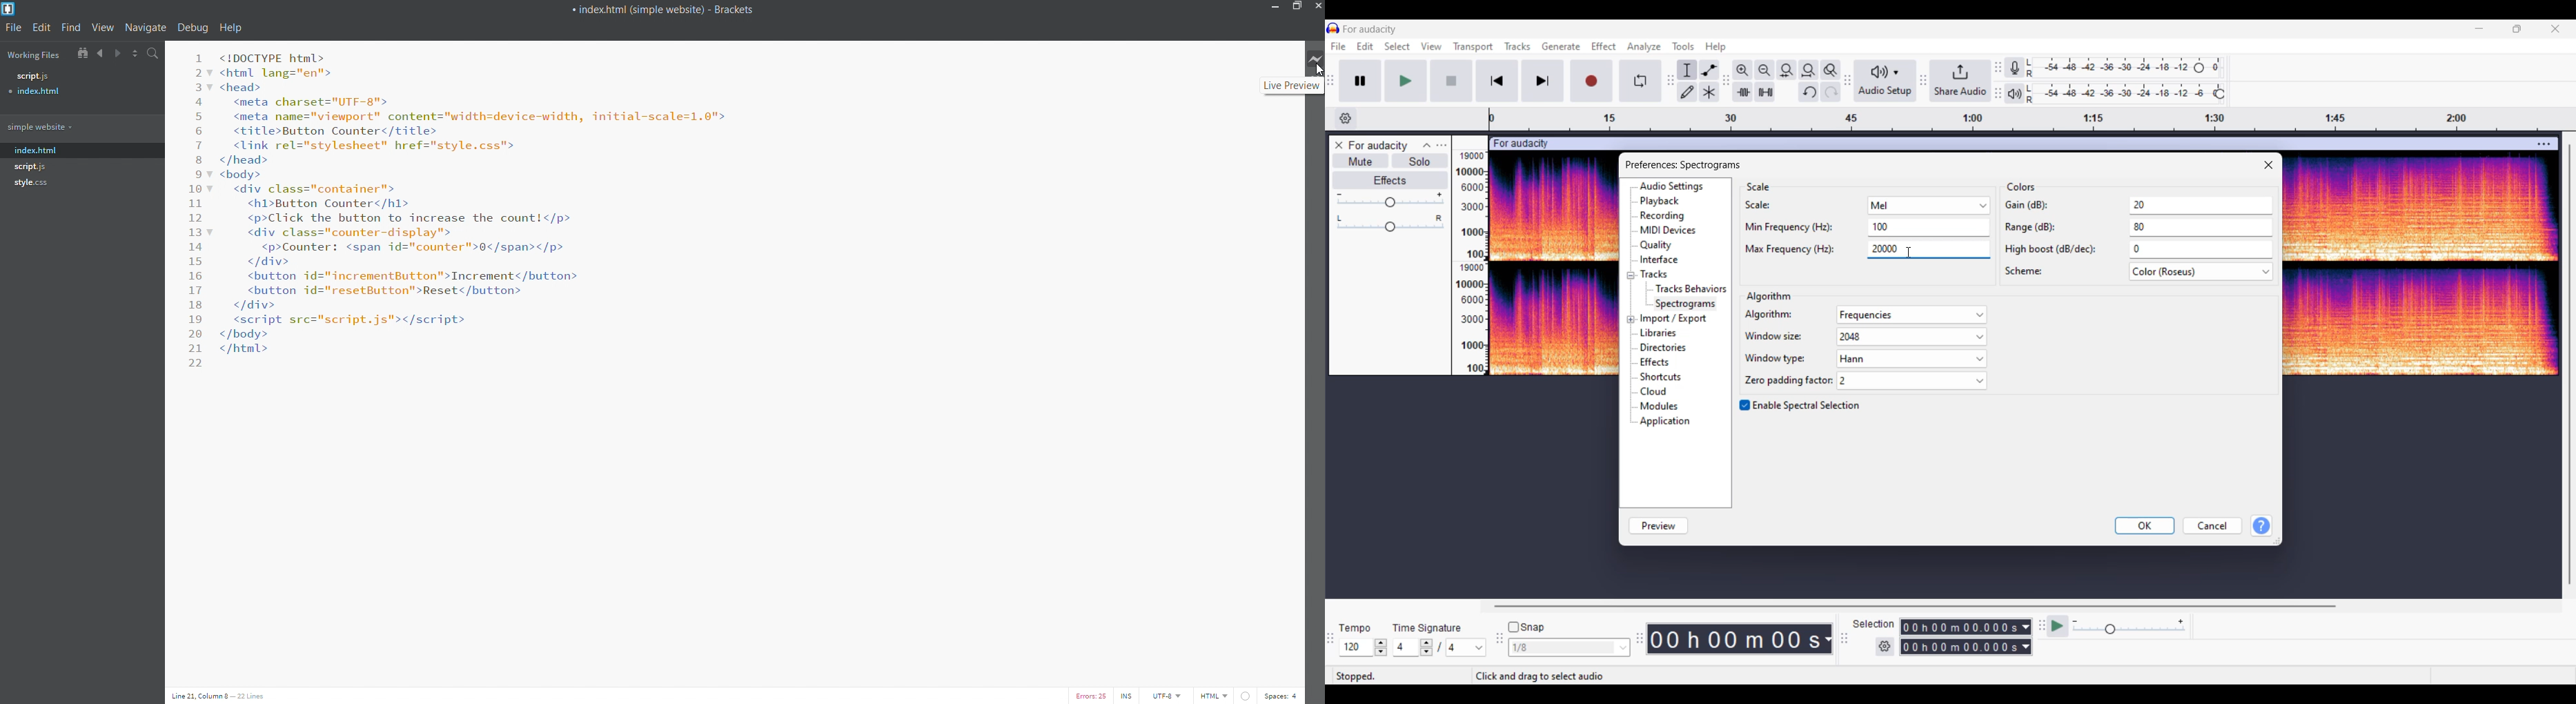 The width and height of the screenshot is (2576, 728). What do you see at coordinates (1569, 647) in the screenshot?
I see `Snap options` at bounding box center [1569, 647].